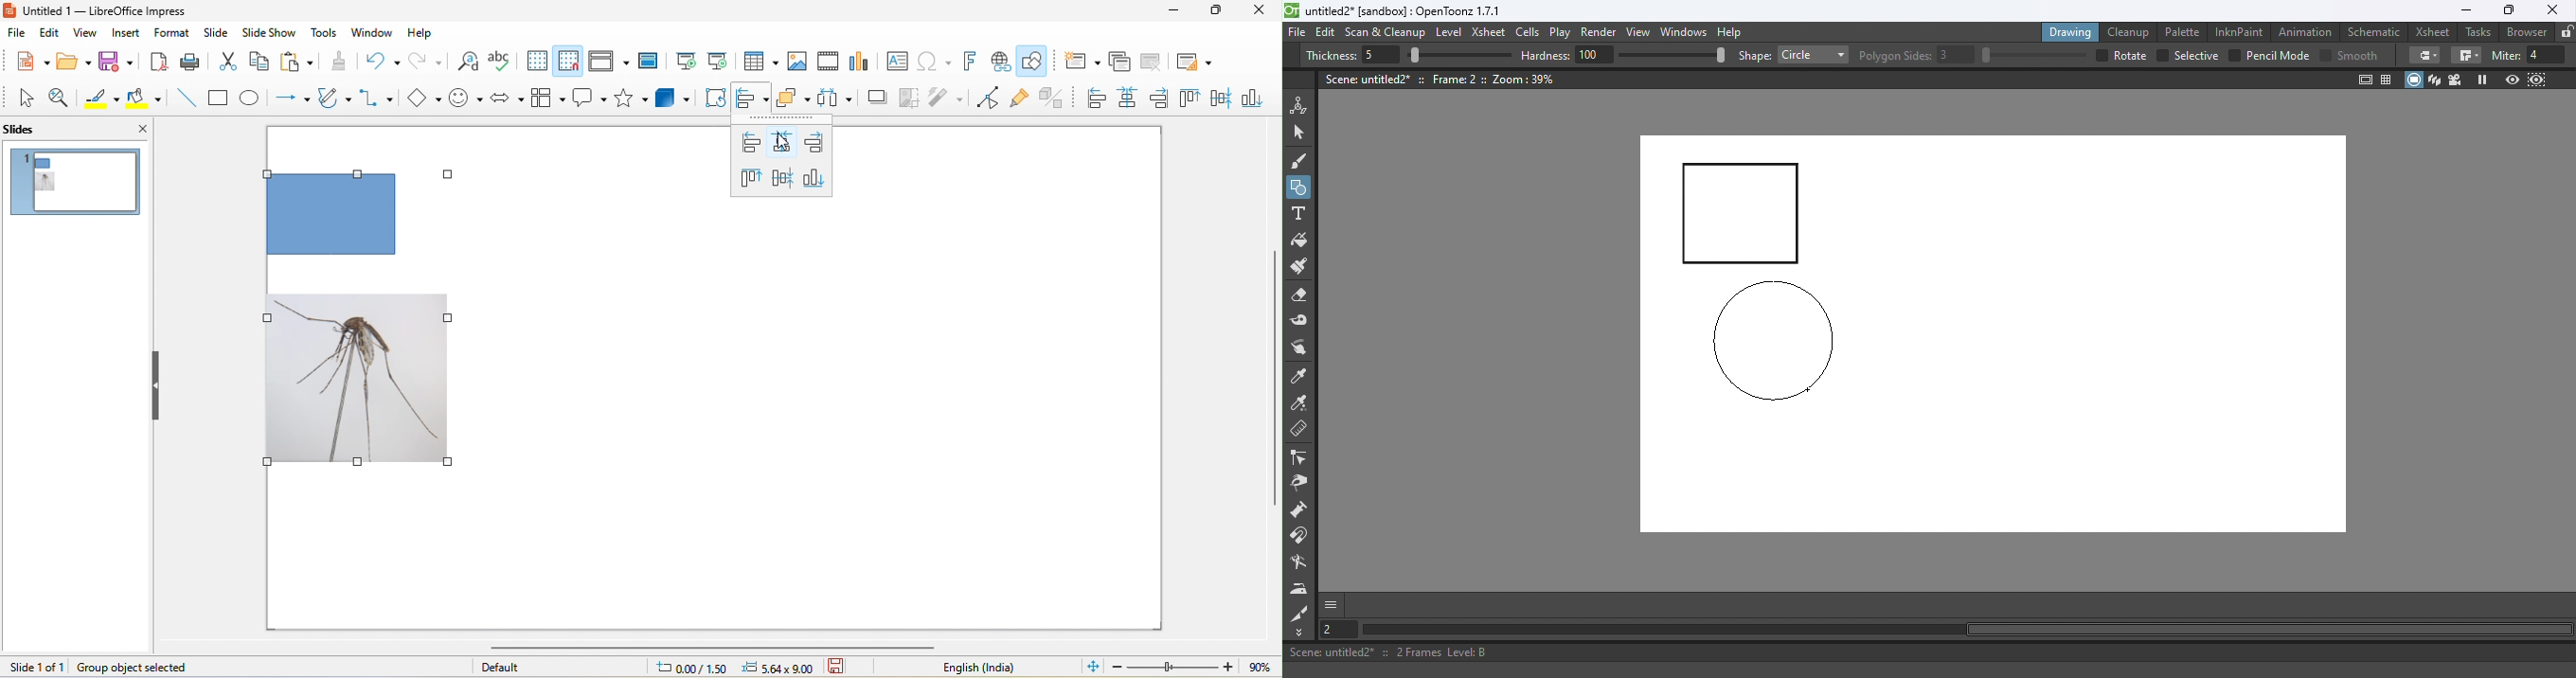 This screenshot has height=700, width=2576. I want to click on view, so click(84, 35).